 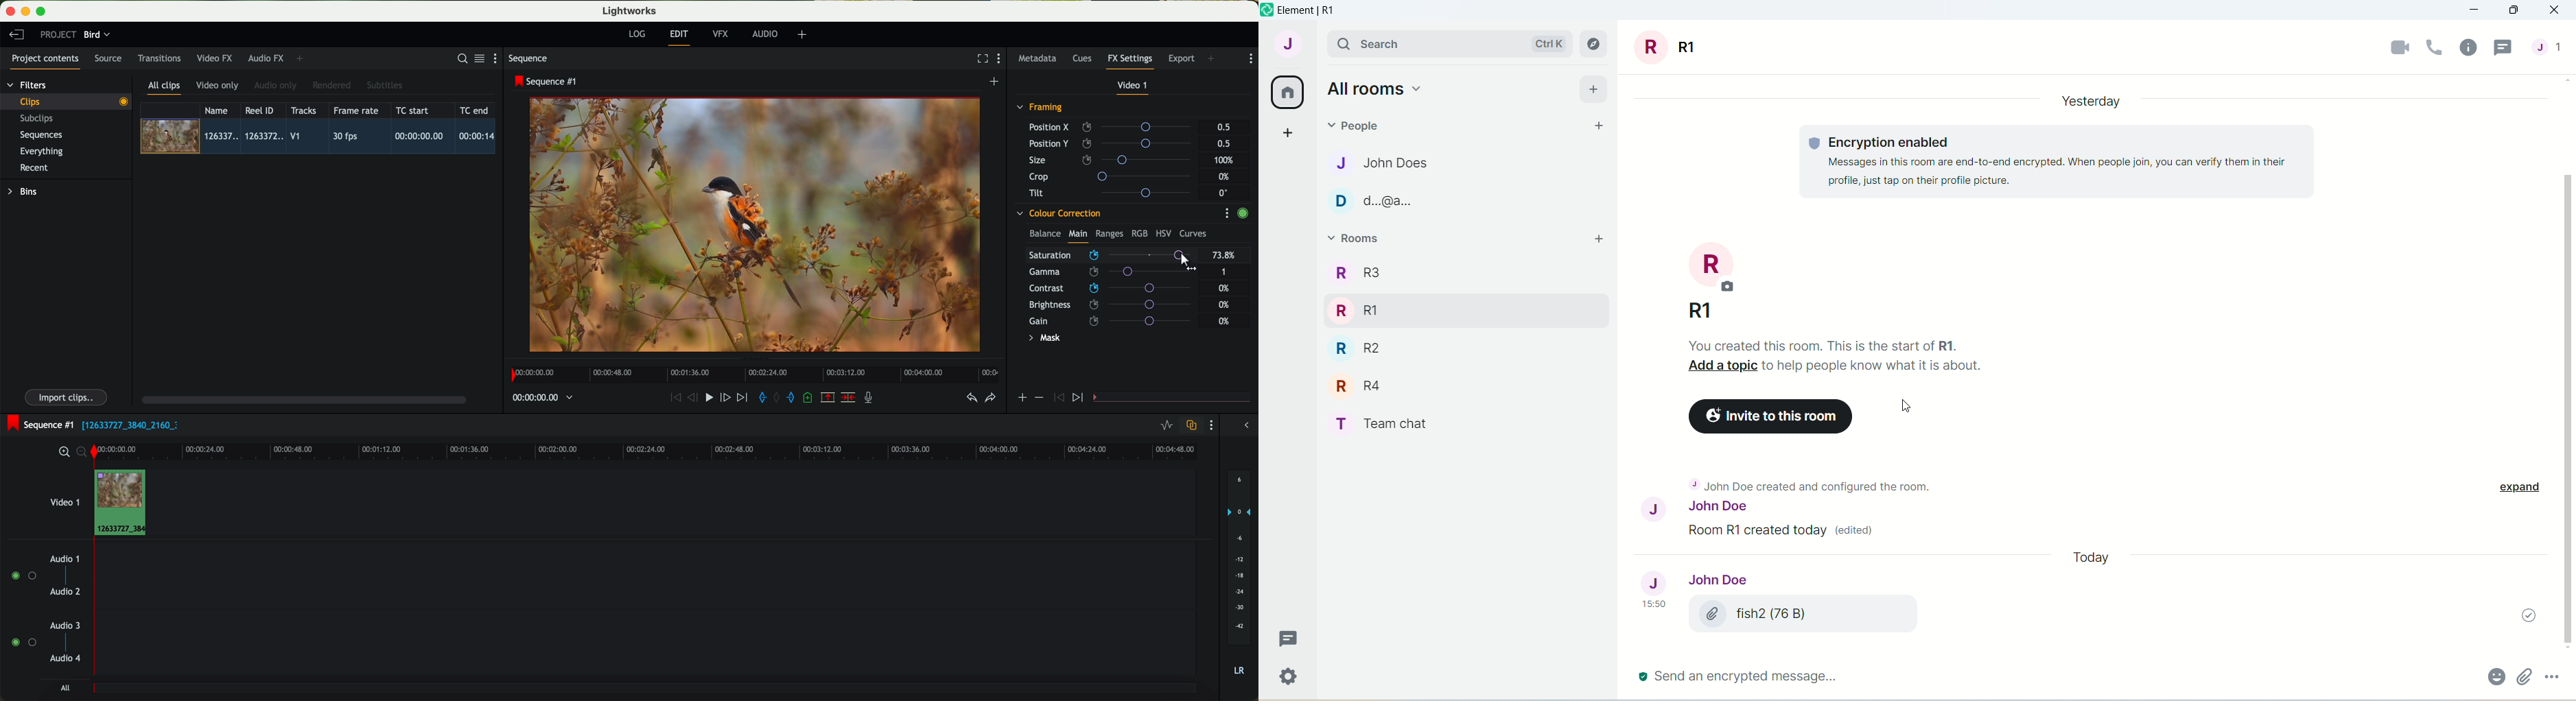 What do you see at coordinates (1374, 165) in the screenshot?
I see `J John Does` at bounding box center [1374, 165].